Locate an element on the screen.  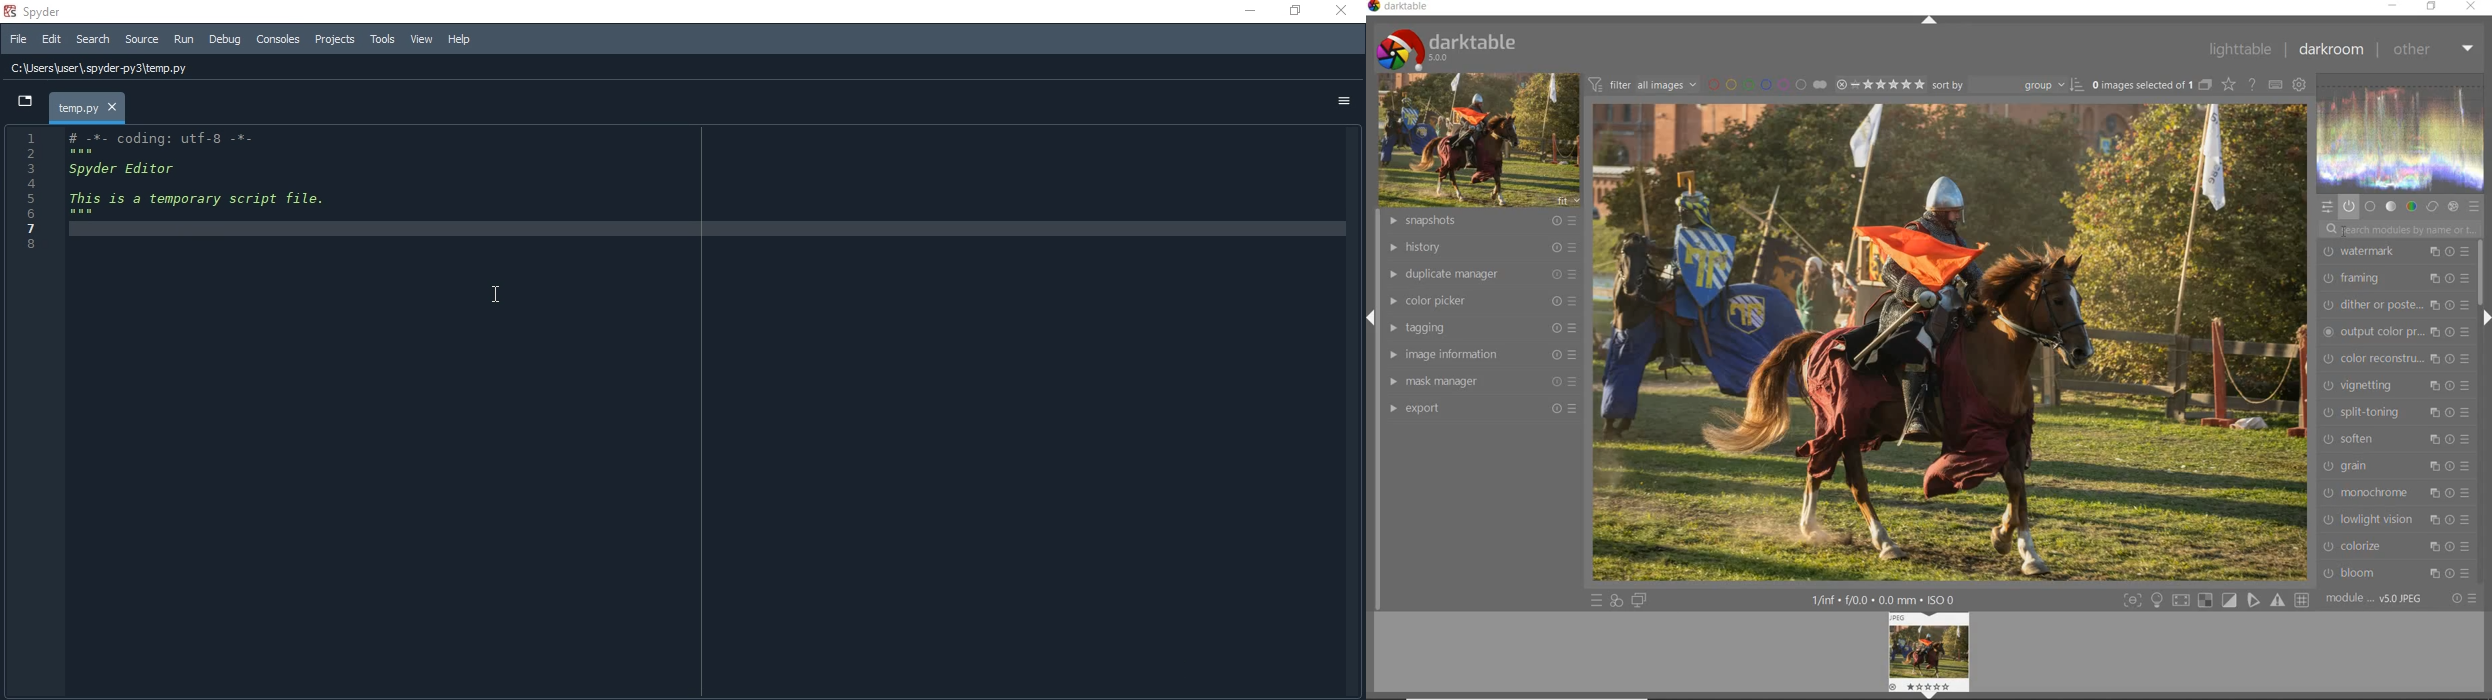
output color preset is located at coordinates (2393, 331).